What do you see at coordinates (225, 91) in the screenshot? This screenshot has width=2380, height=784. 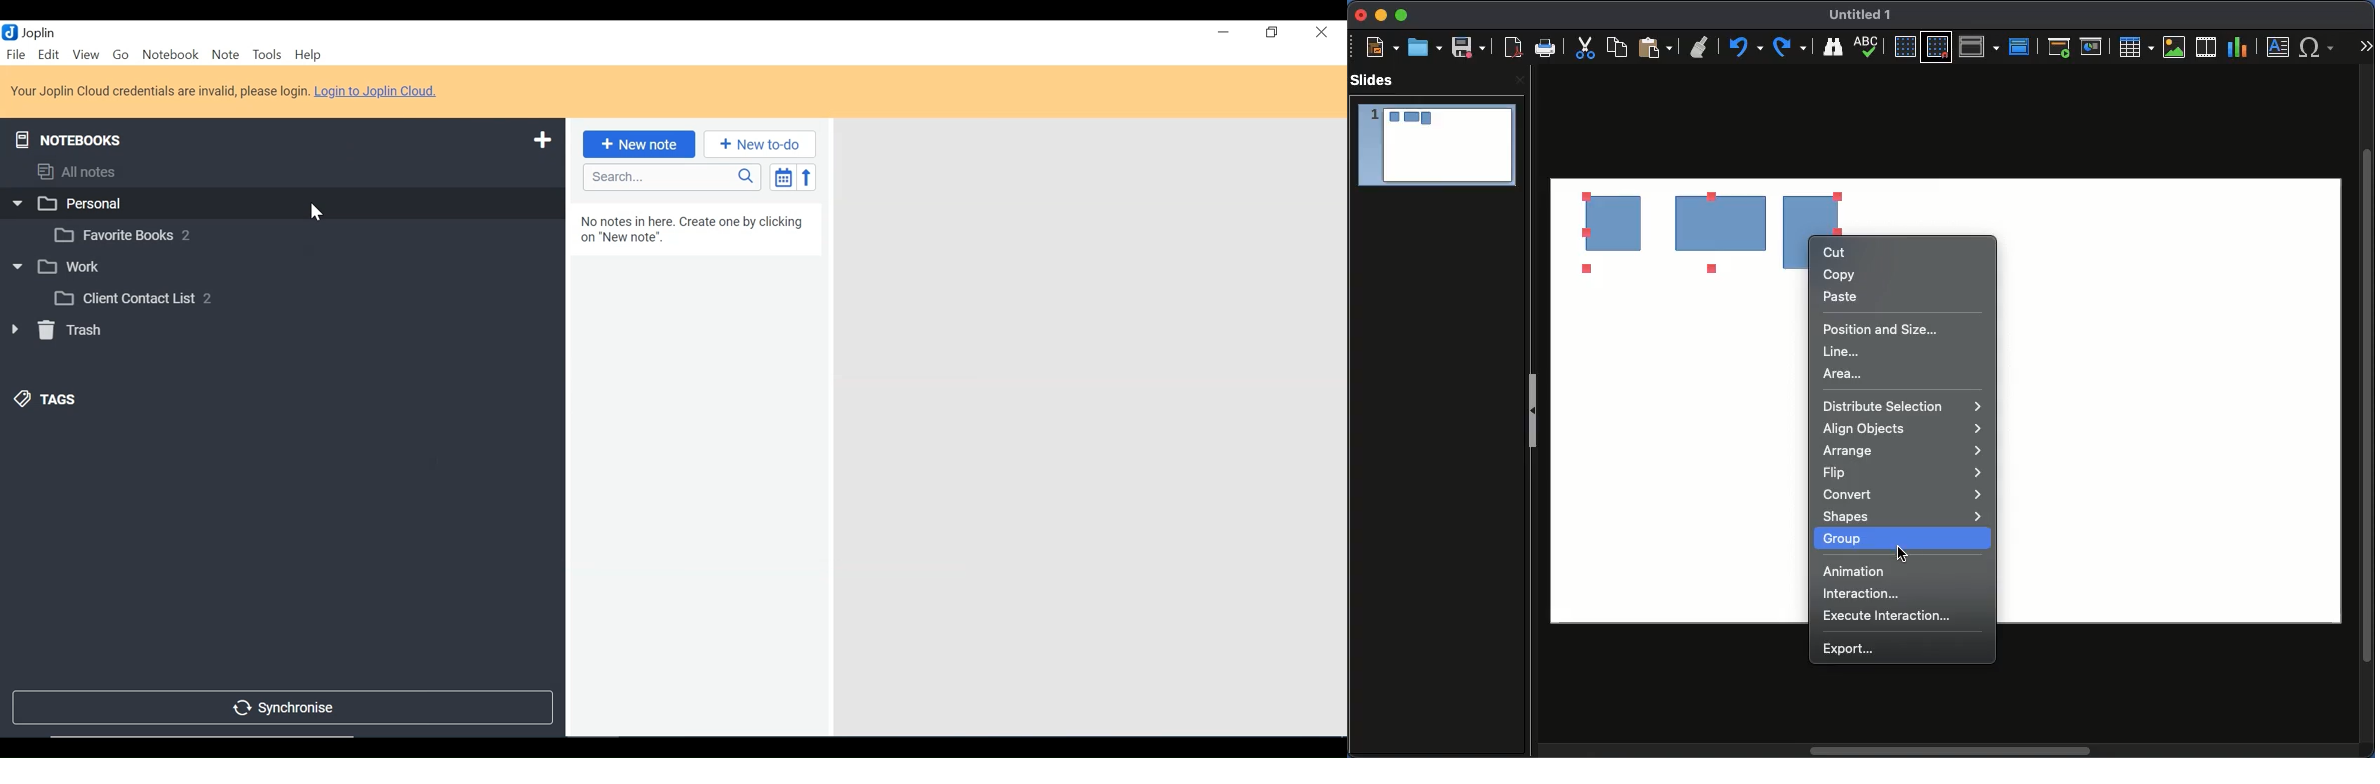 I see `Login to Joplin Cloud` at bounding box center [225, 91].